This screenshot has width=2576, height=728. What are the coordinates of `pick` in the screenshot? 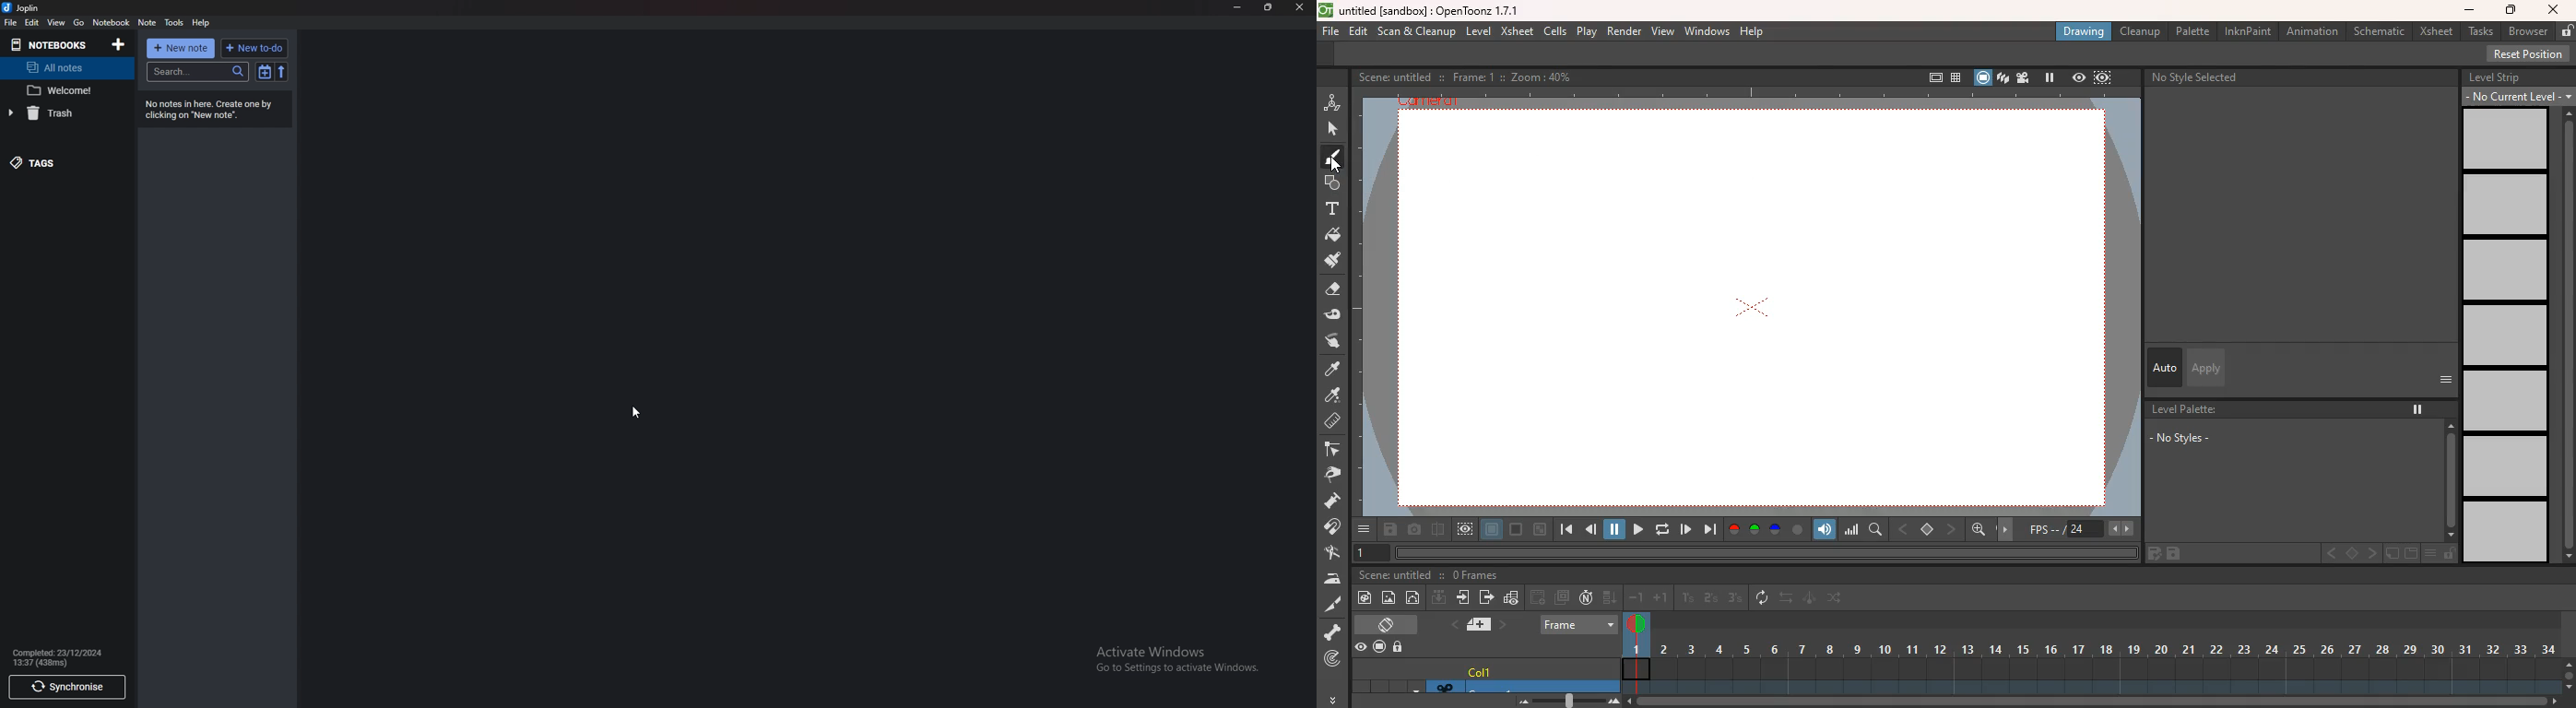 It's located at (1338, 475).